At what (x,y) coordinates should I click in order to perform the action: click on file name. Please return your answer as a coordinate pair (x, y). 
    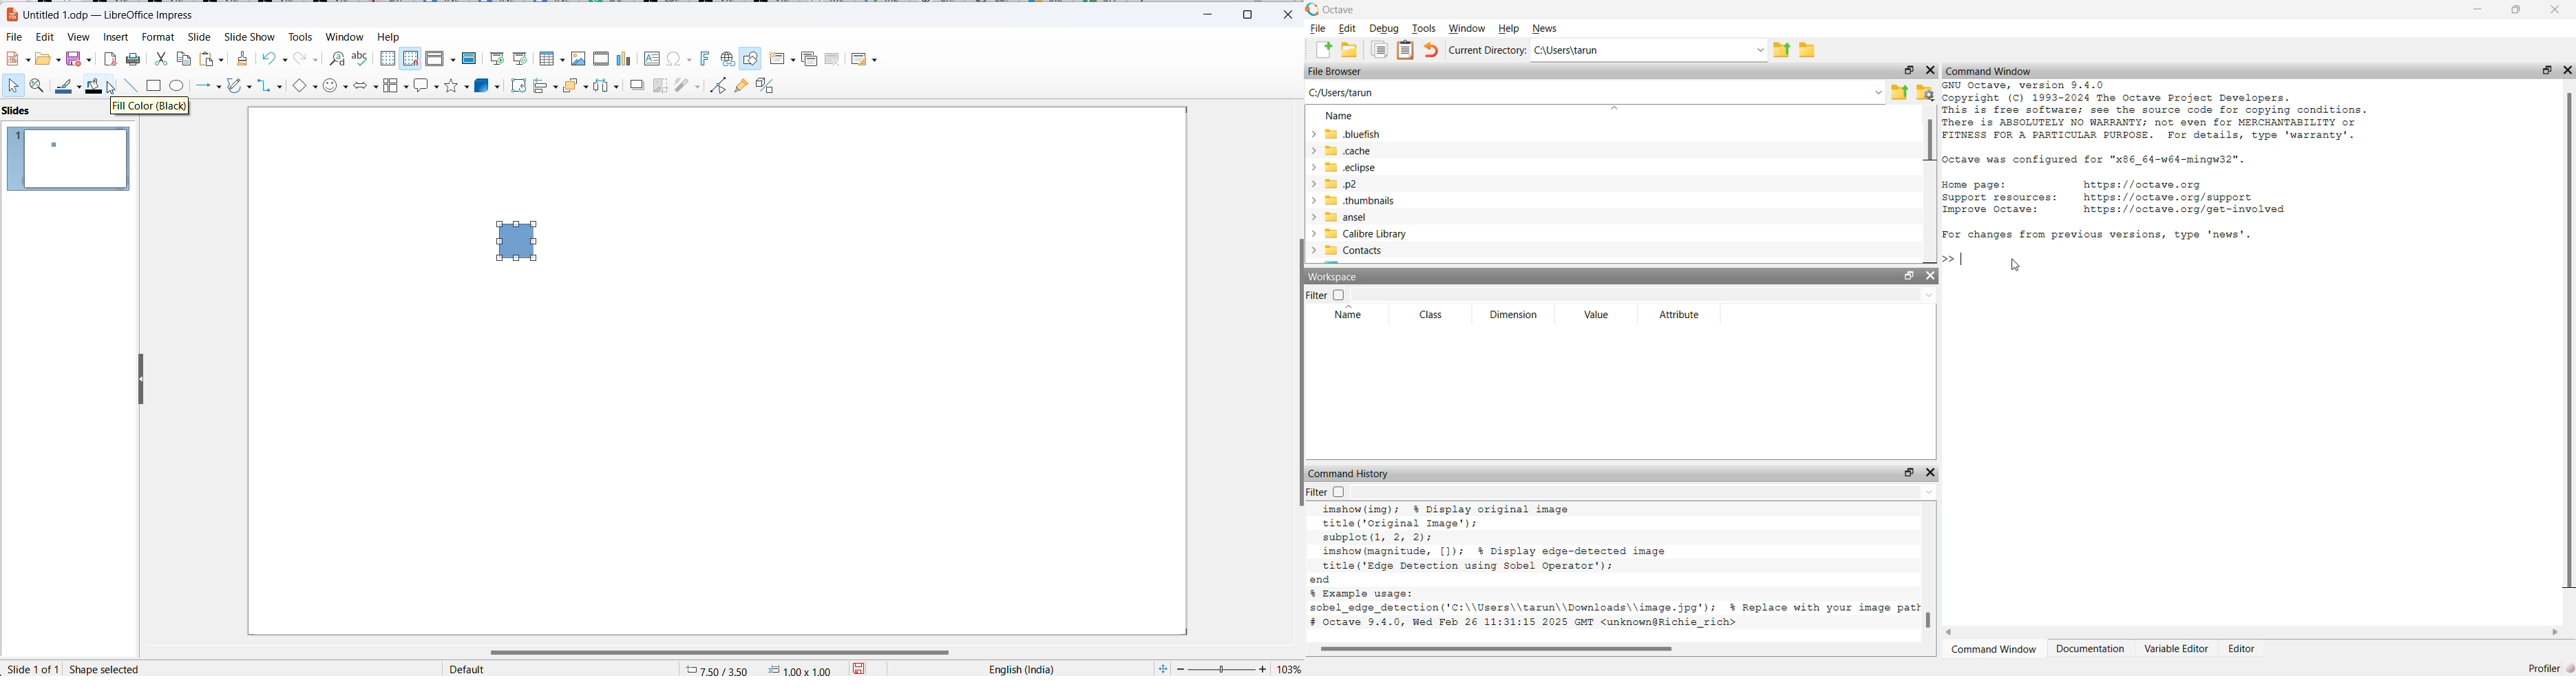
    Looking at the image, I should click on (101, 14).